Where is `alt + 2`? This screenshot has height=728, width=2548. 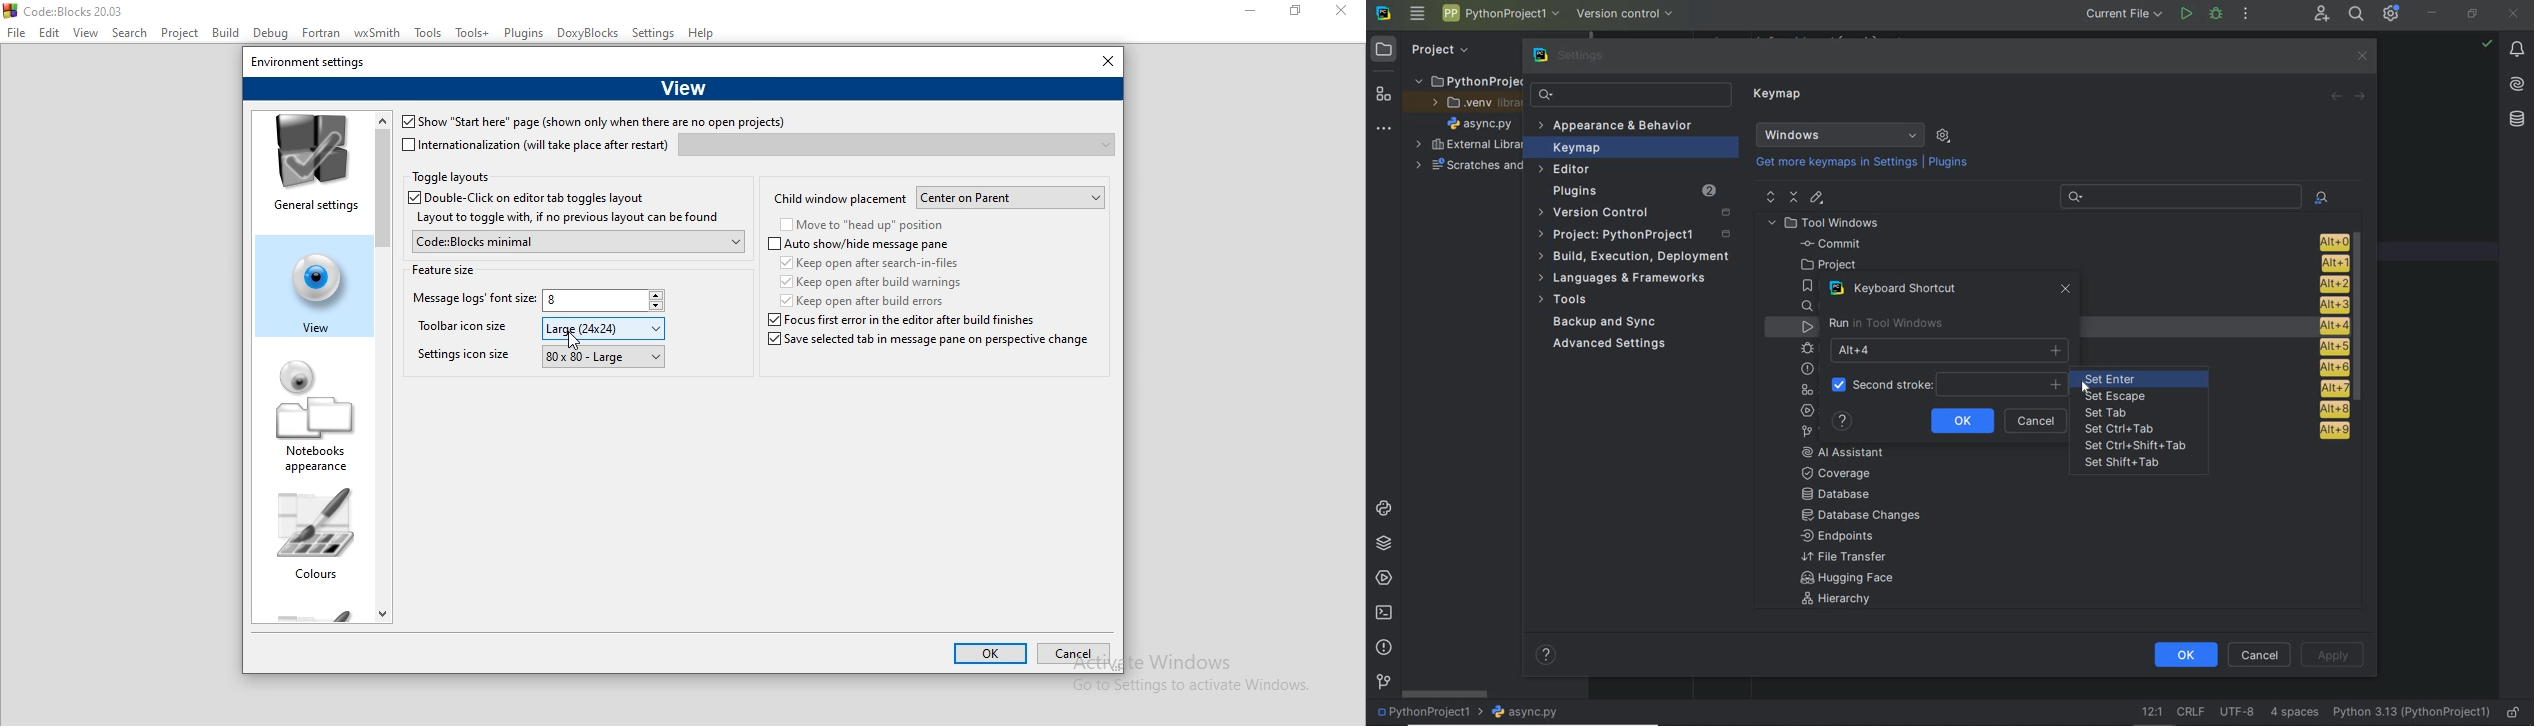
alt + 2 is located at coordinates (2333, 282).